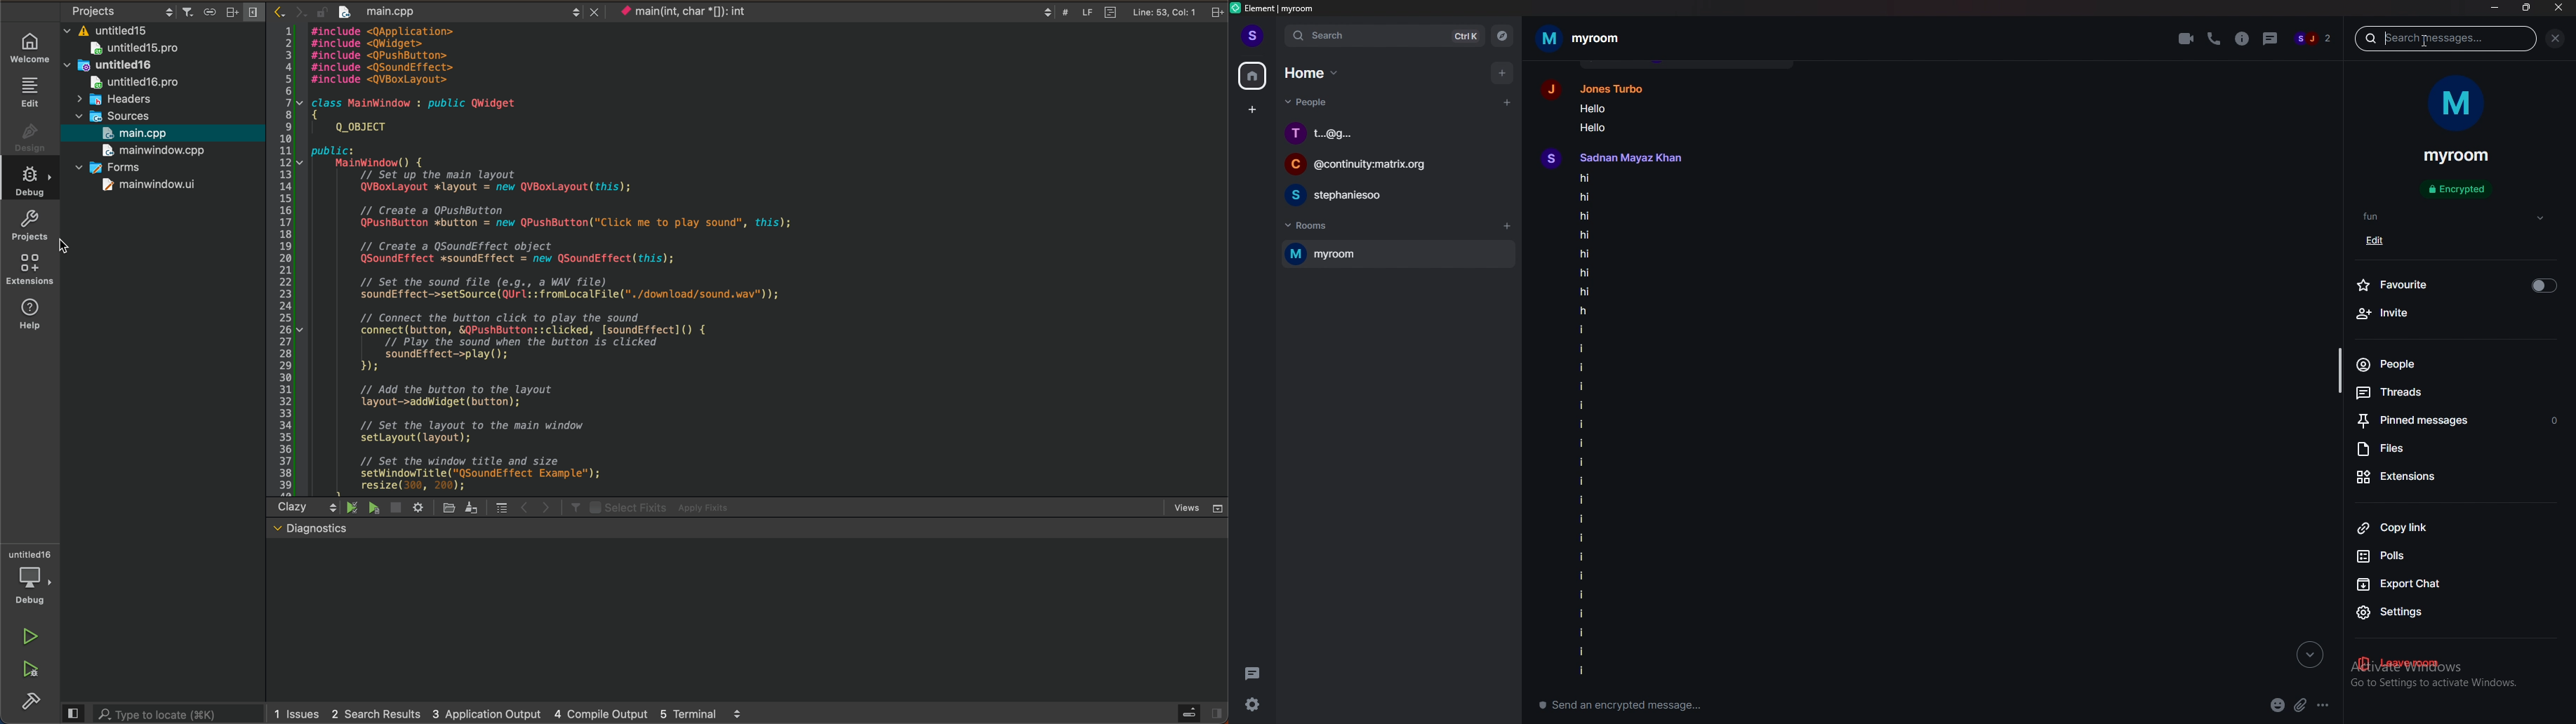  Describe the element at coordinates (1507, 228) in the screenshot. I see `add rooms` at that location.